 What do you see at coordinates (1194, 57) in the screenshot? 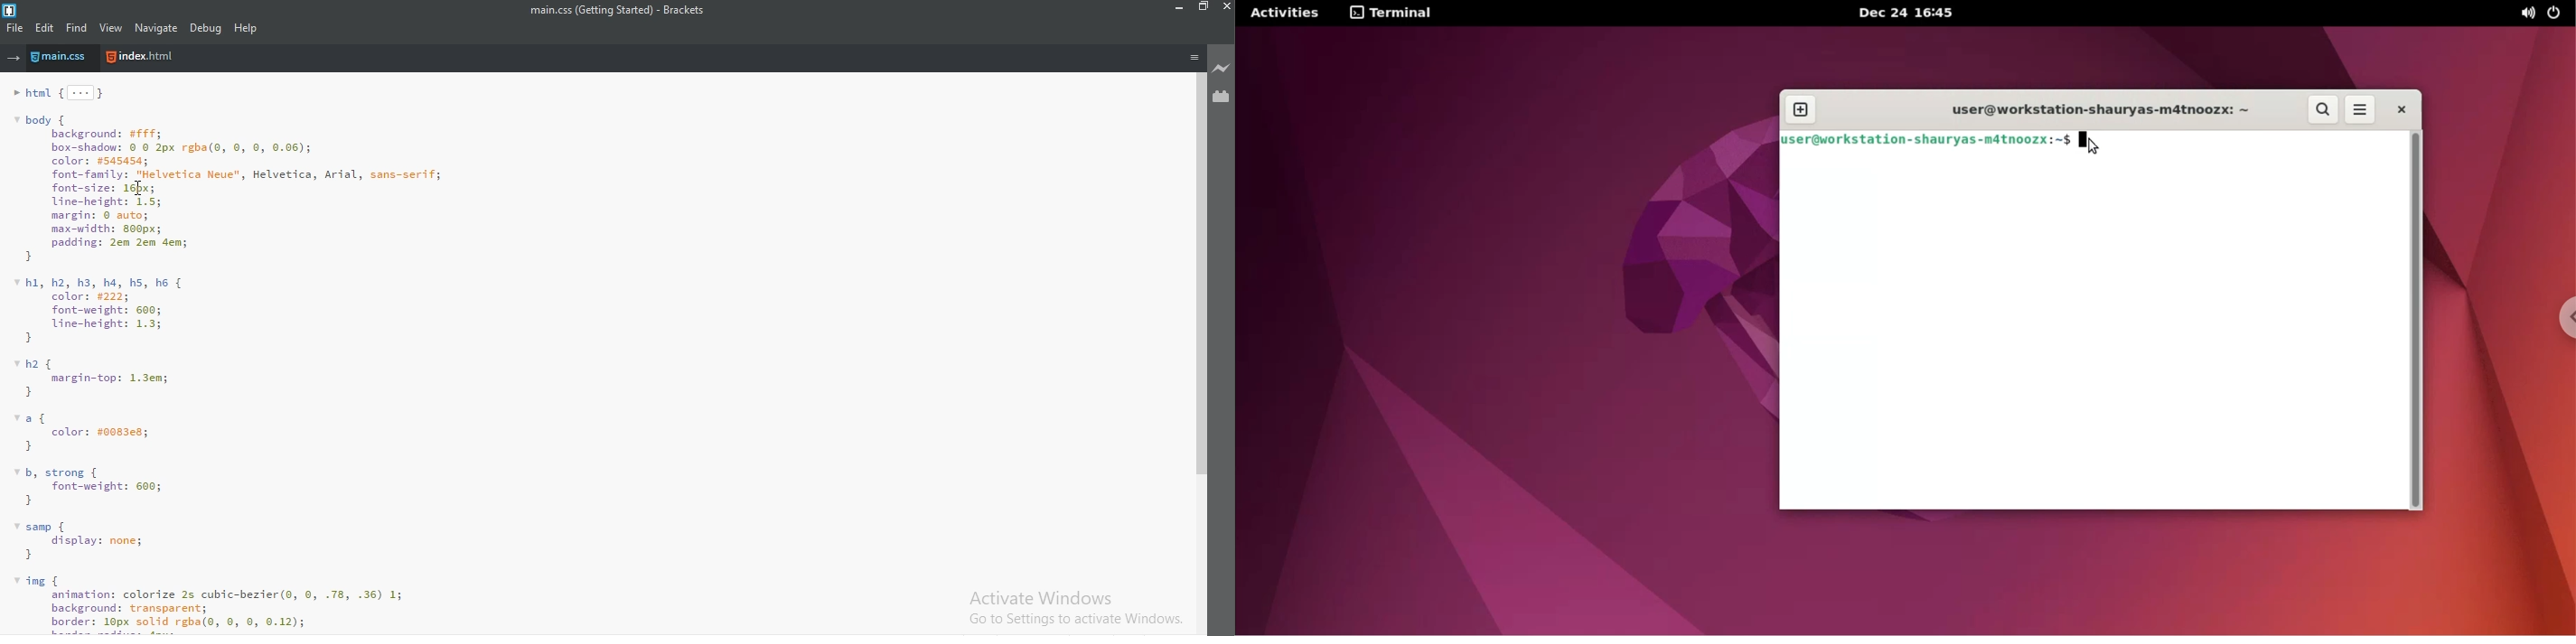
I see `menu` at bounding box center [1194, 57].